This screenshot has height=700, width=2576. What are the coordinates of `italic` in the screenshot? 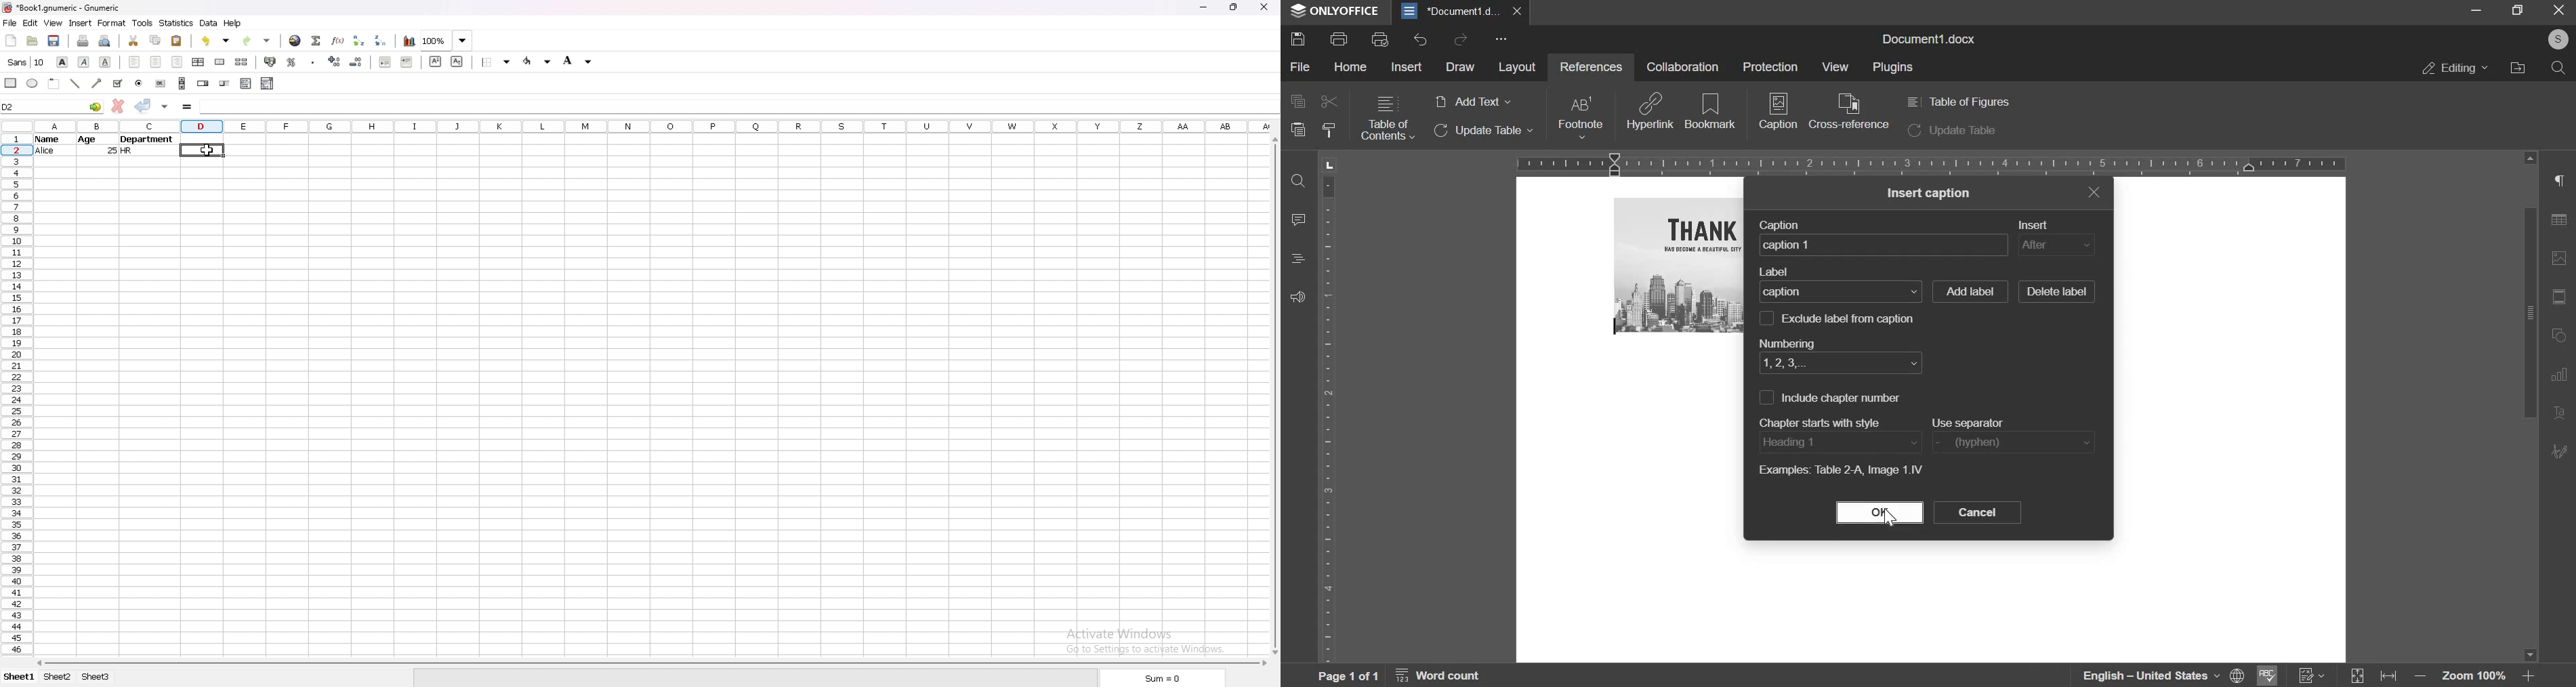 It's located at (84, 62).